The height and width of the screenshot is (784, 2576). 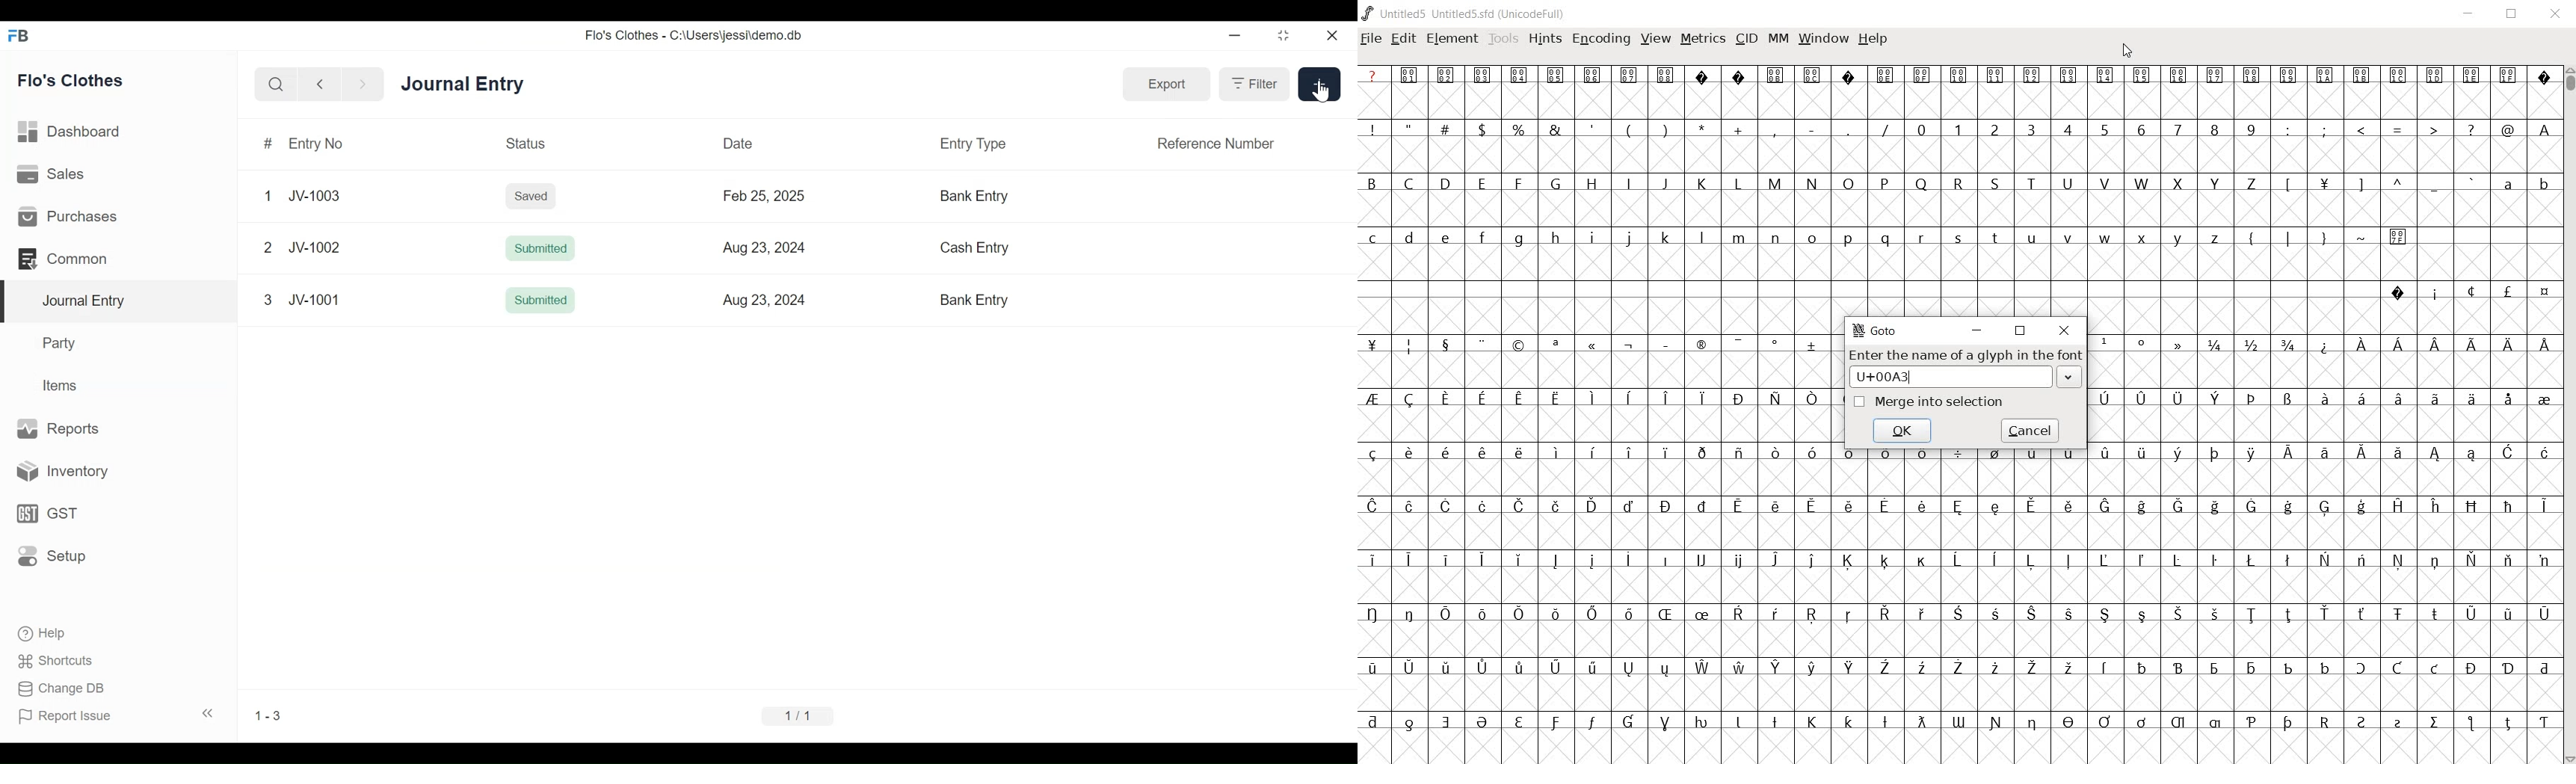 What do you see at coordinates (59, 427) in the screenshot?
I see `Reports` at bounding box center [59, 427].